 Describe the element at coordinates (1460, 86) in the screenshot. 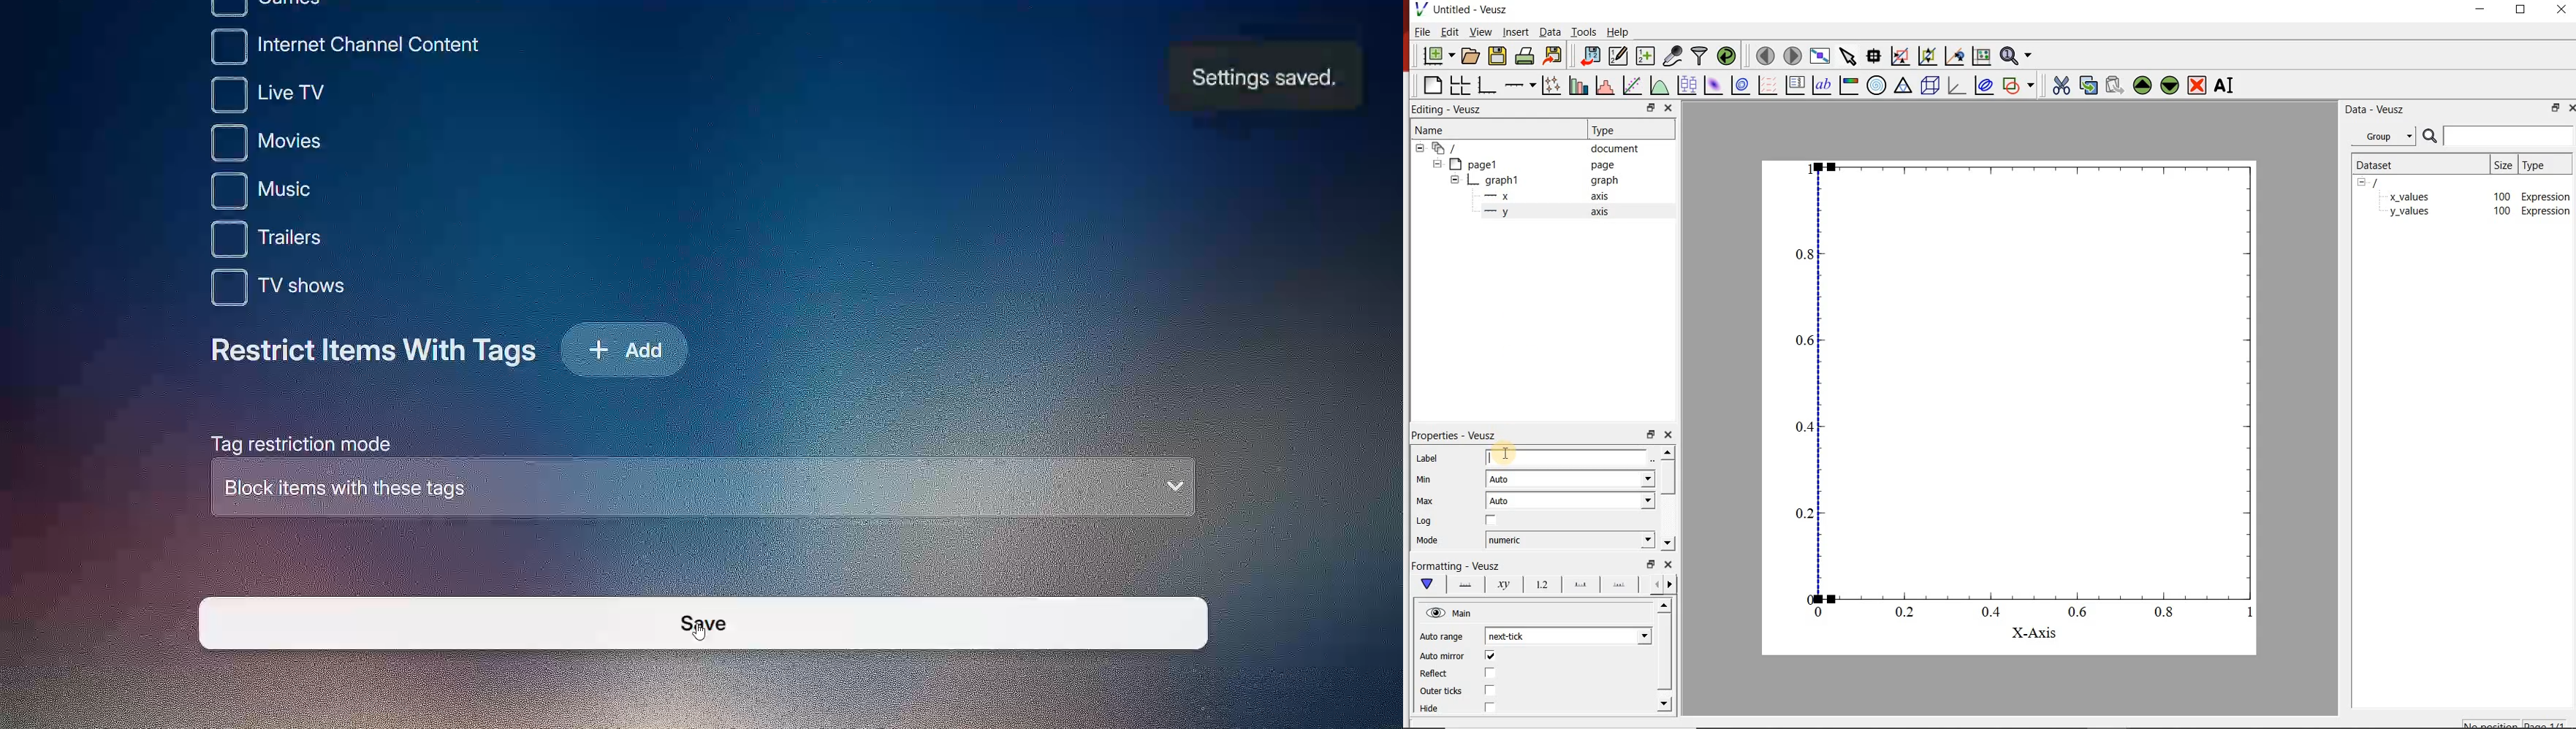

I see `arrange graphs in a grid` at that location.